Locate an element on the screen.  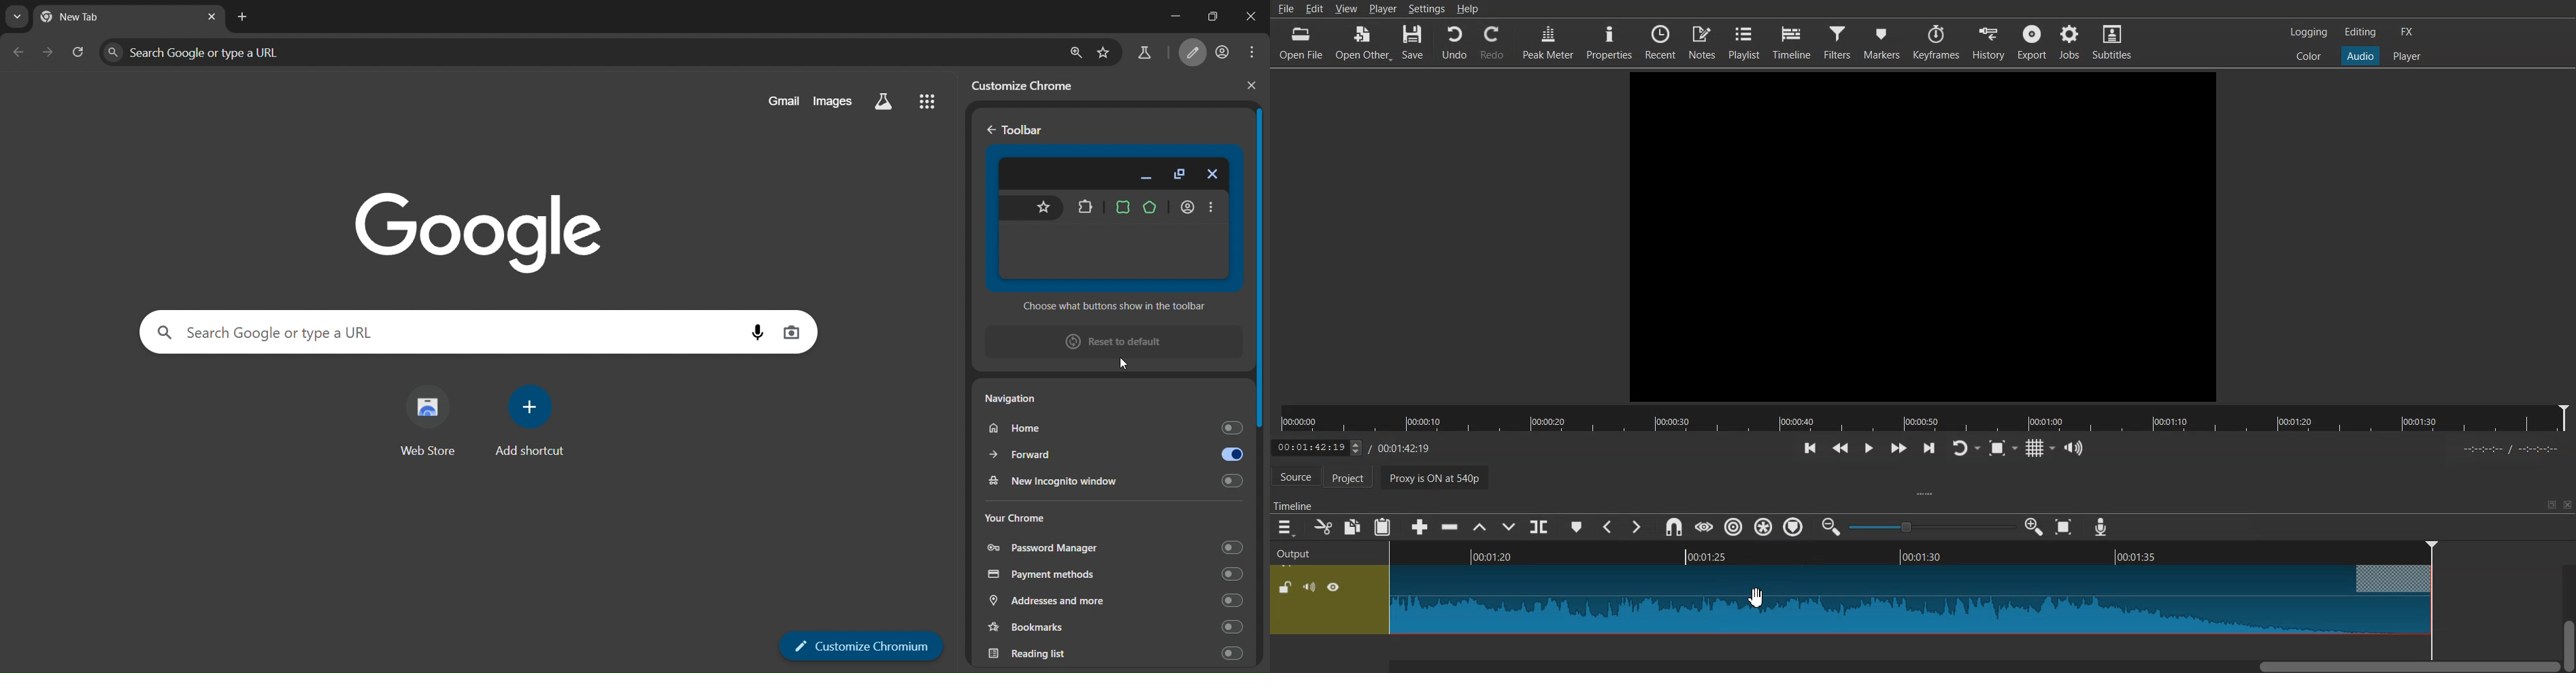
restore down is located at coordinates (1214, 17).